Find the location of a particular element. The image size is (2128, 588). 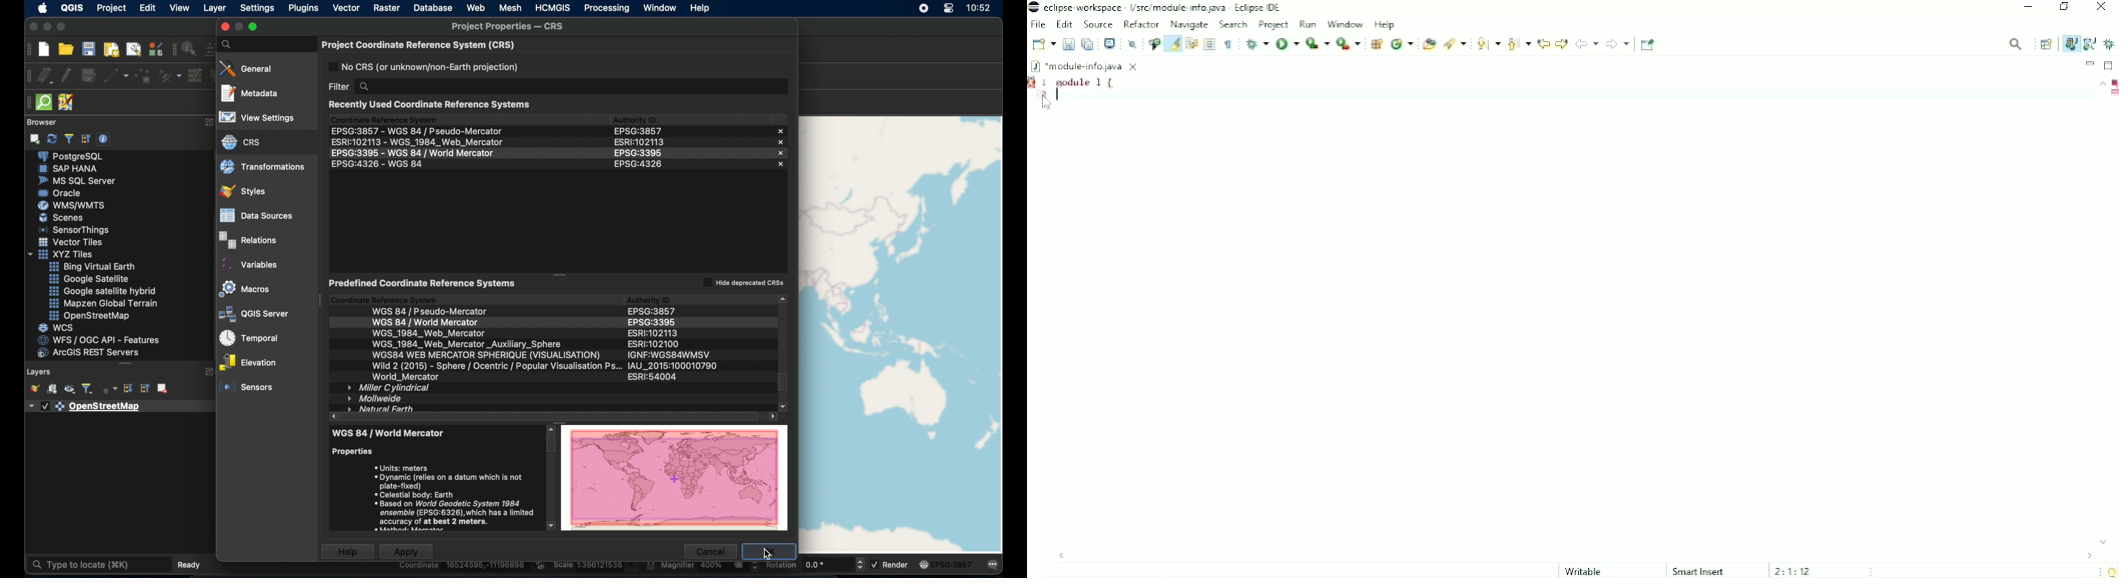

preview is located at coordinates (676, 478).